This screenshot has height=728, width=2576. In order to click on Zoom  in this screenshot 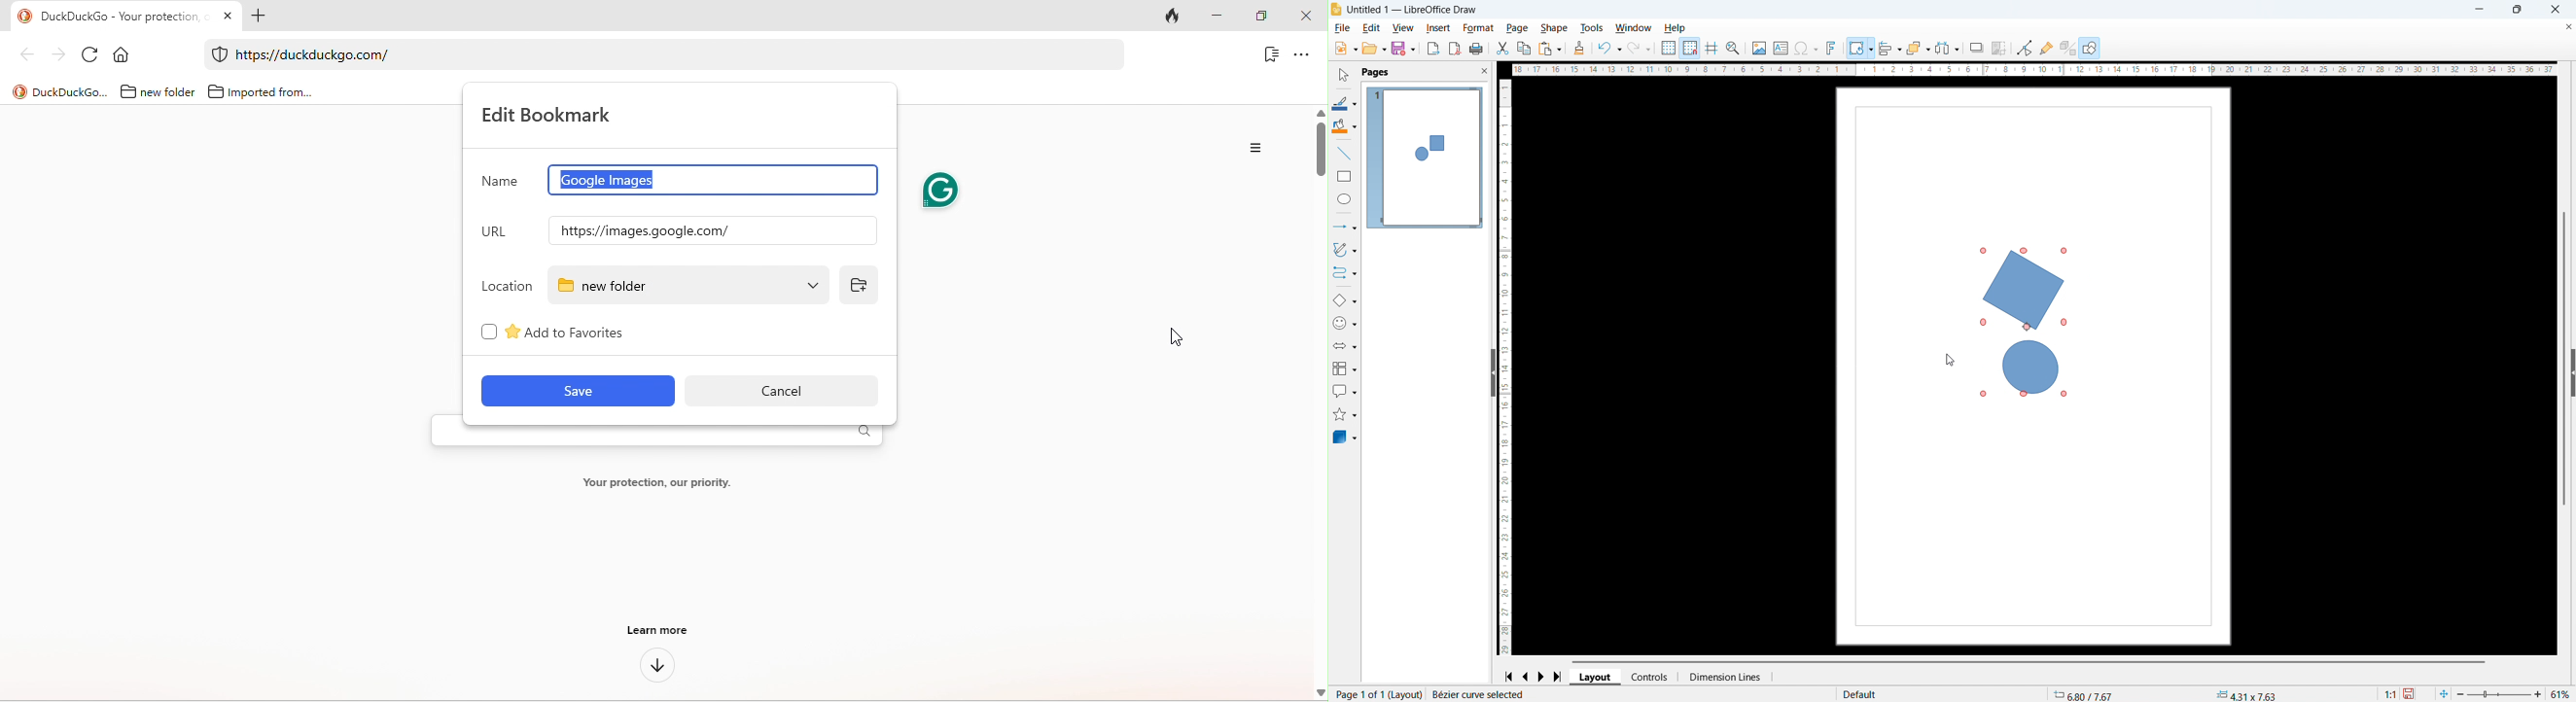, I will do `click(1733, 49)`.